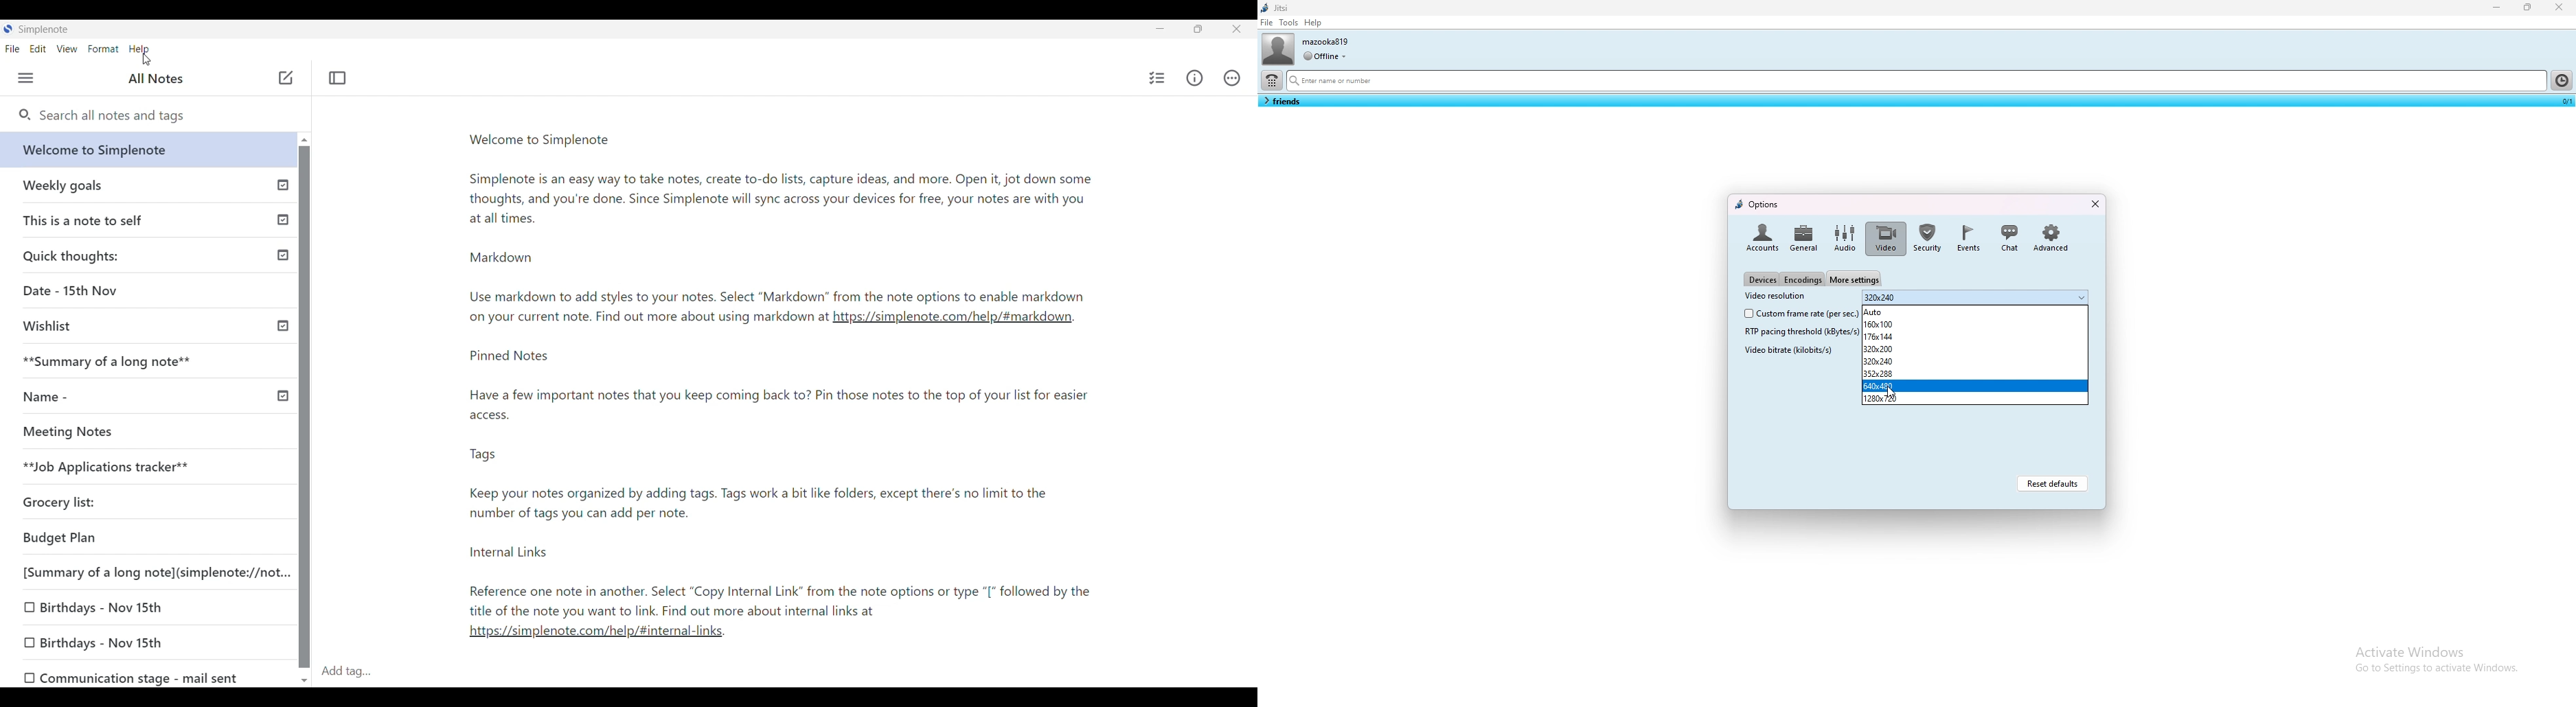 This screenshot has width=2576, height=728. Describe the element at coordinates (1237, 29) in the screenshot. I see `Click to close interface ` at that location.